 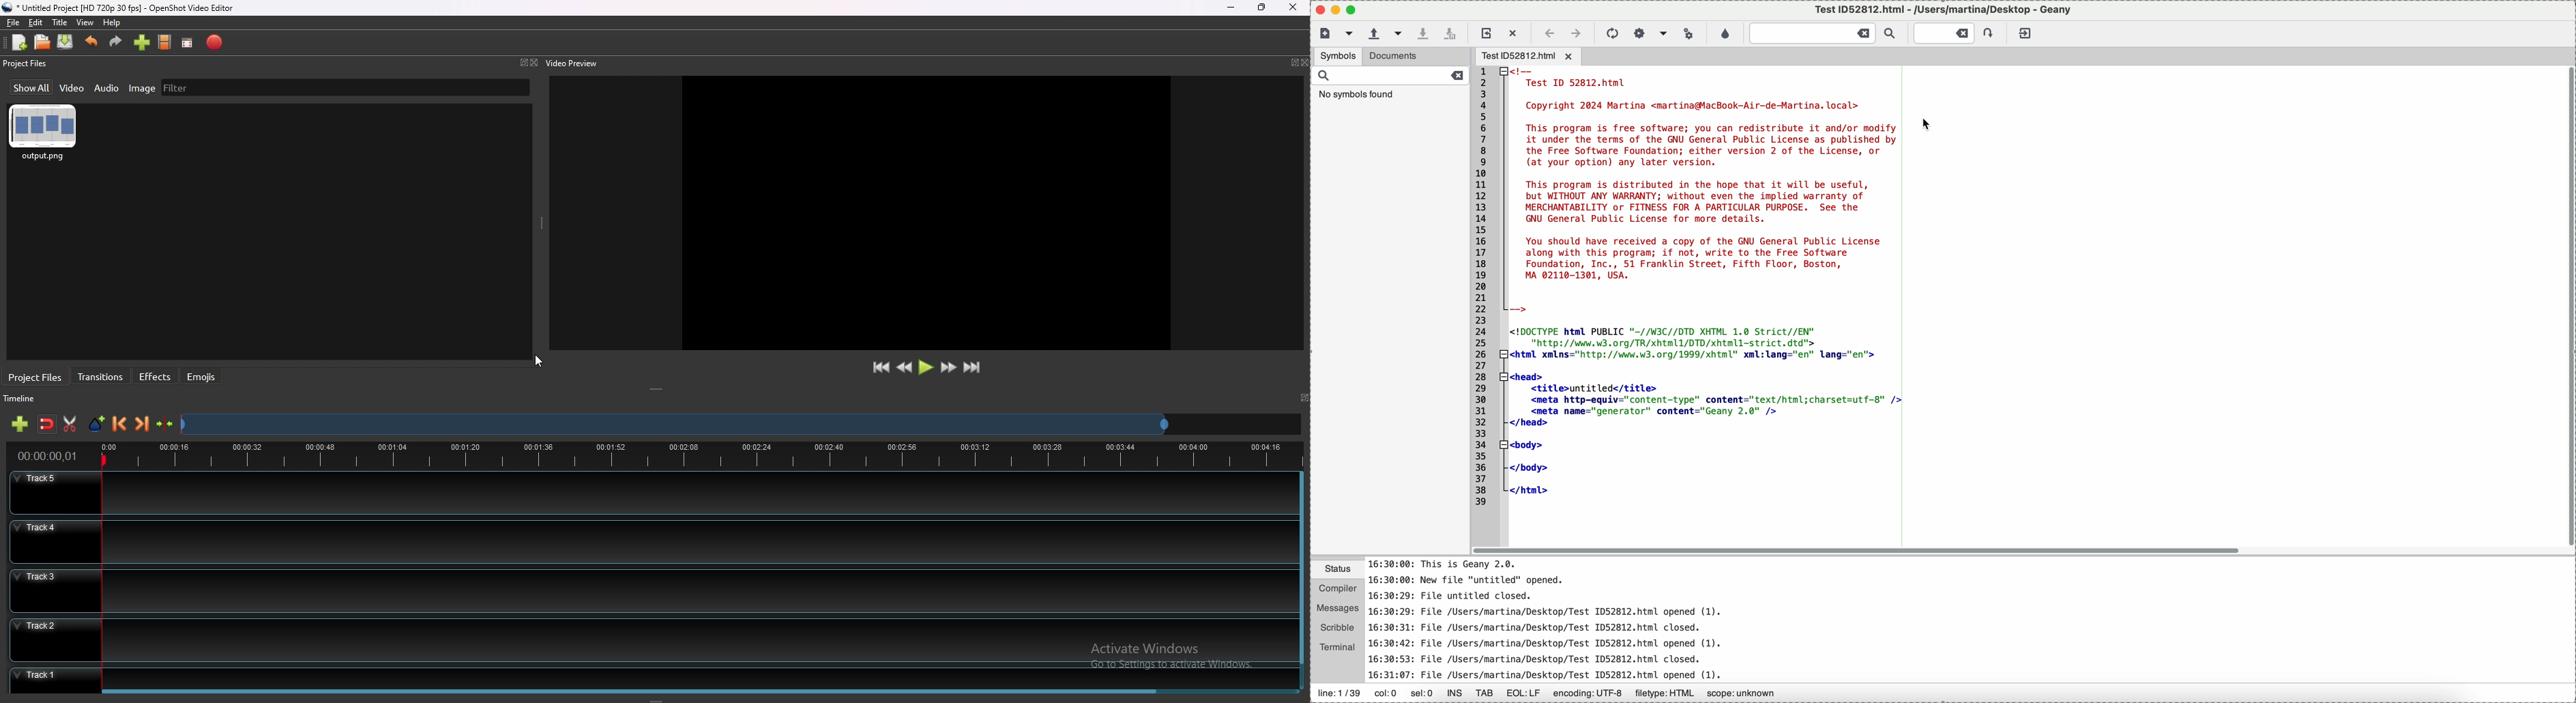 I want to click on jump to end, so click(x=971, y=367).